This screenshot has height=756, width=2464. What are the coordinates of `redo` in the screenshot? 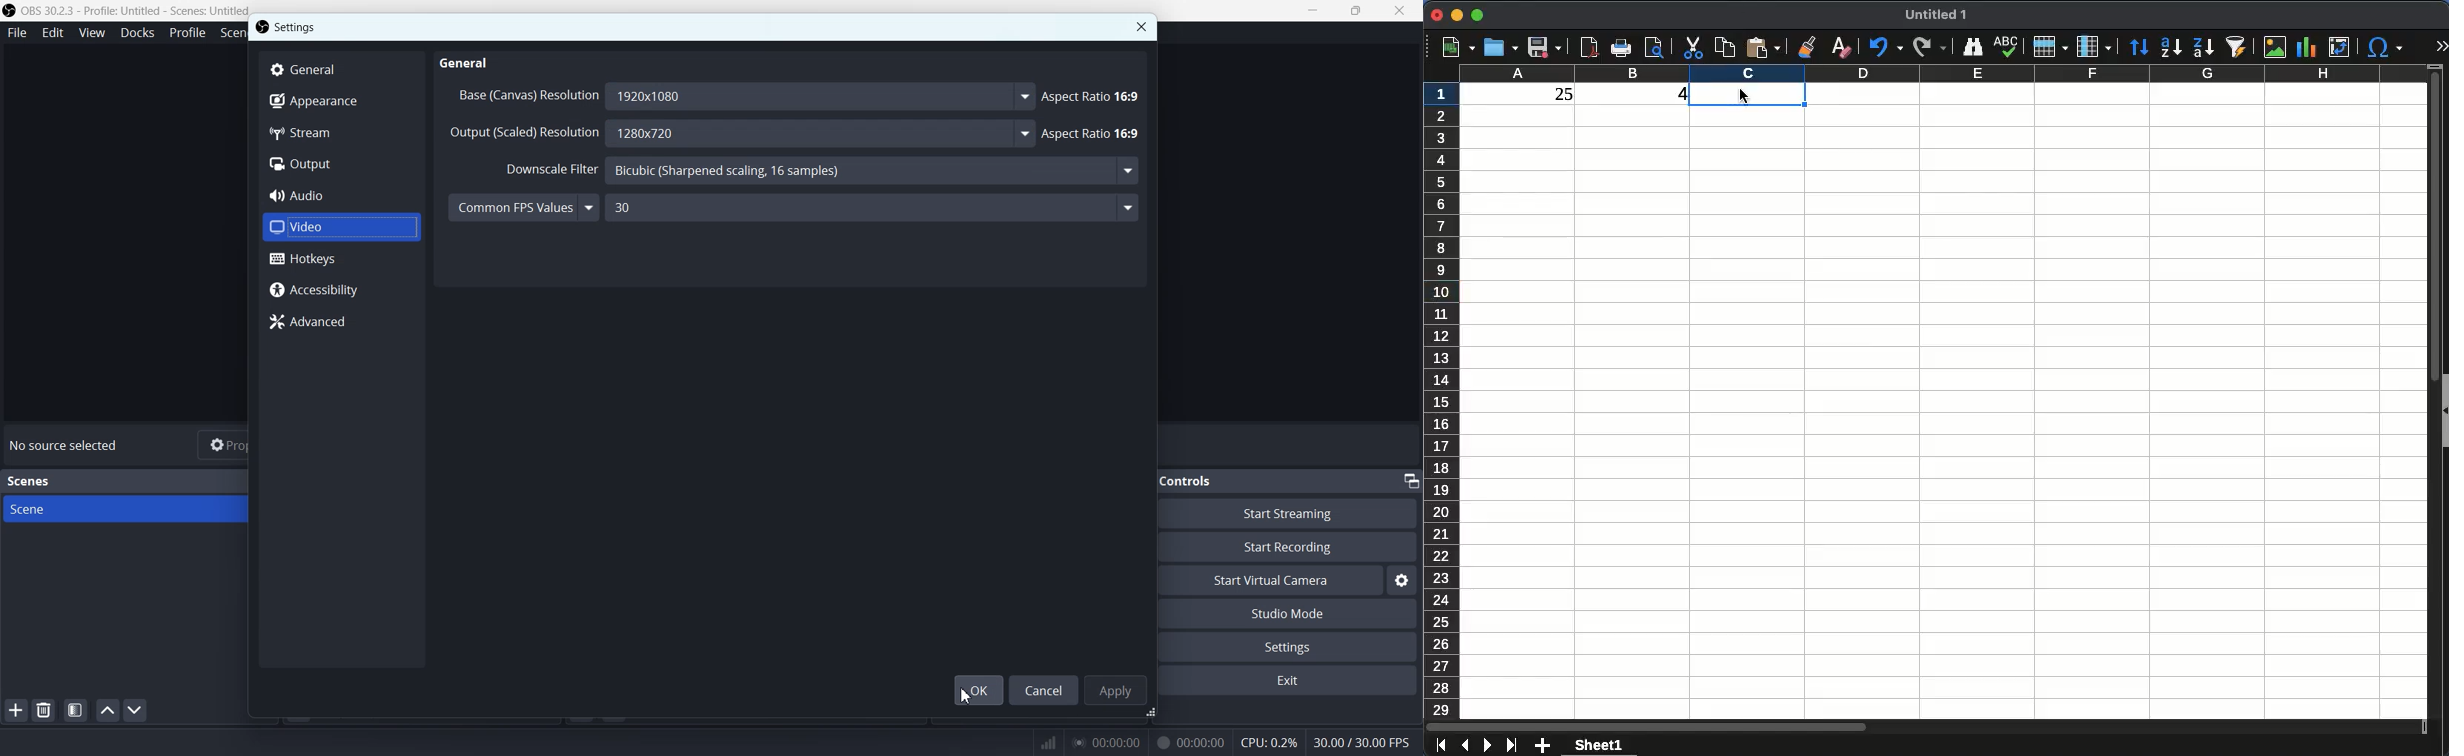 It's located at (1930, 48).